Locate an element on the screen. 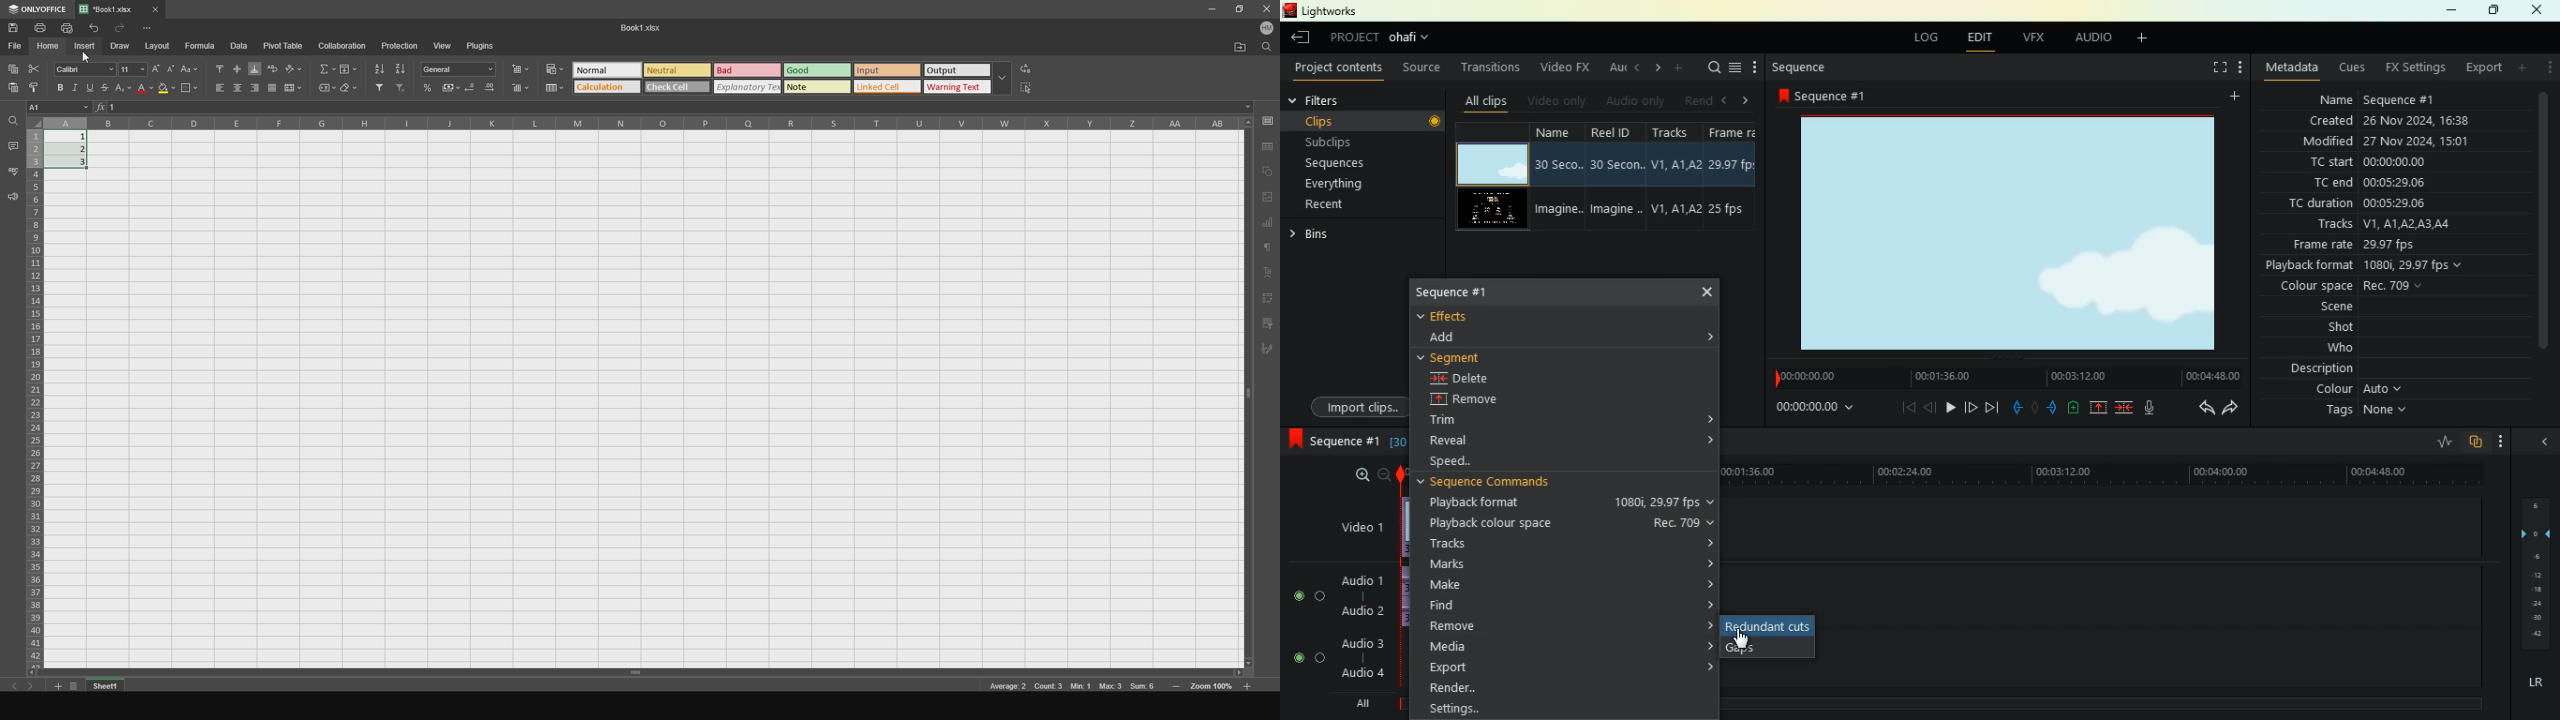 The width and height of the screenshot is (2576, 728). audio only is located at coordinates (1637, 100).